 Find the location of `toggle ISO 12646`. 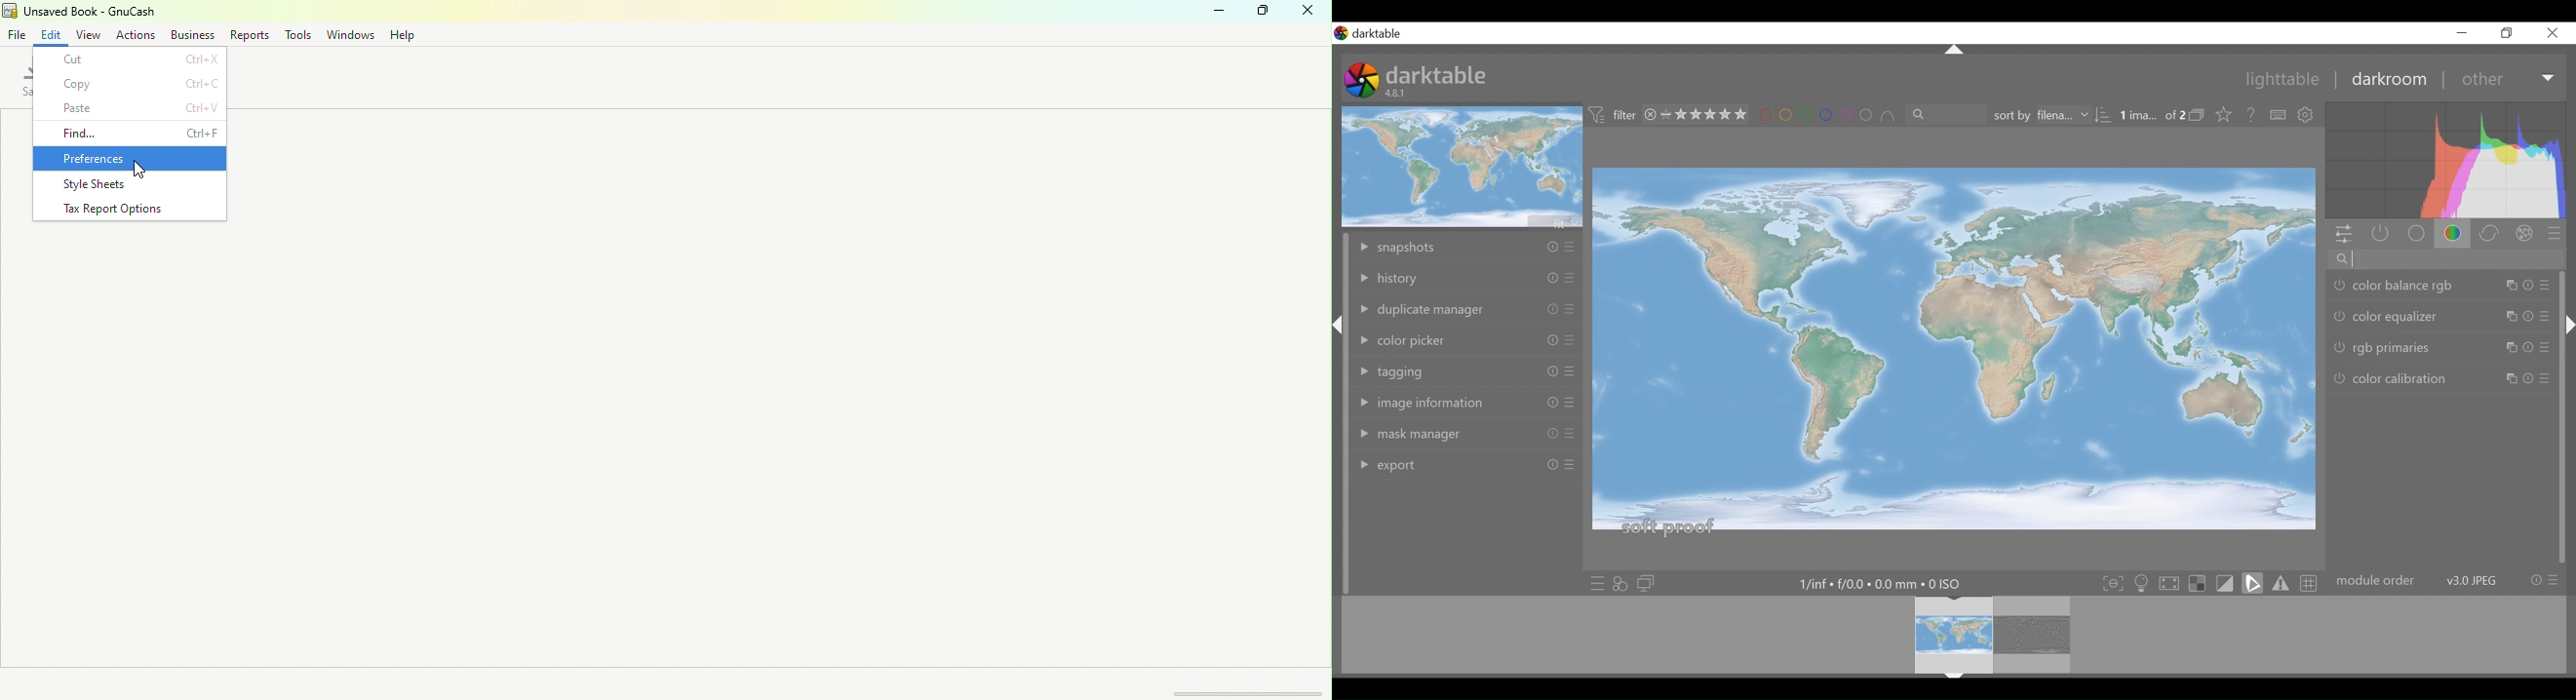

toggle ISO 12646 is located at coordinates (2142, 581).